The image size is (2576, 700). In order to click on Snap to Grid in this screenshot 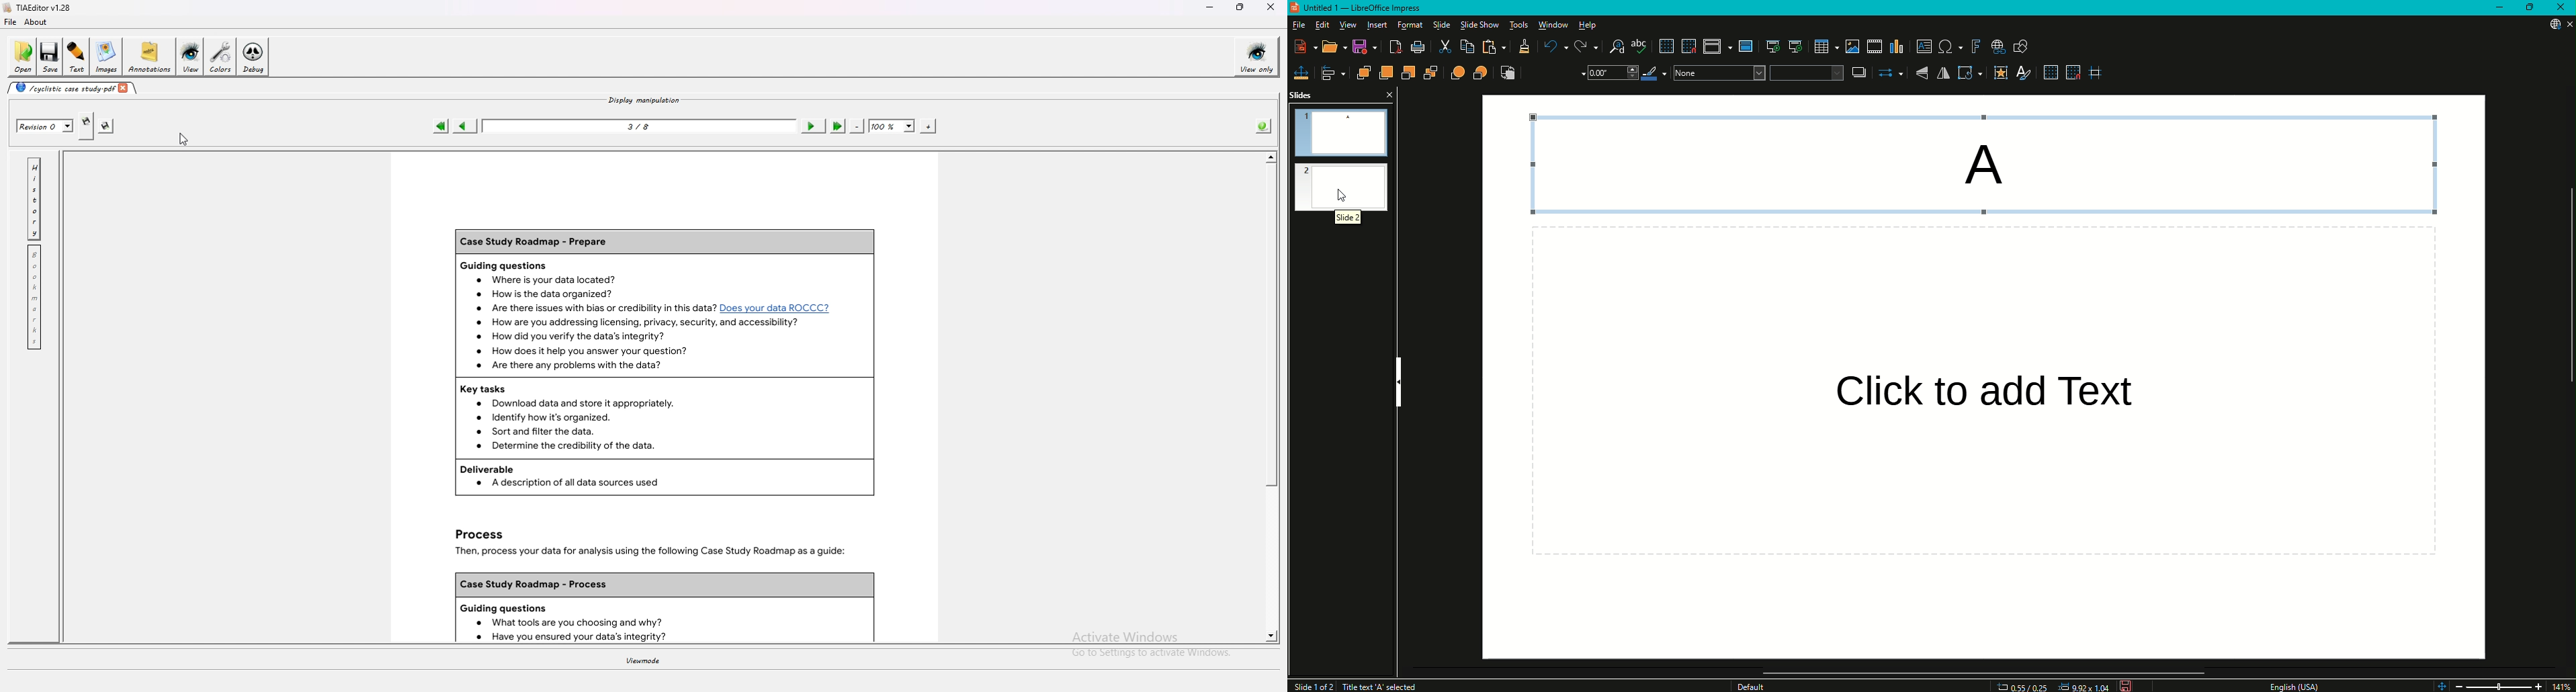, I will do `click(1686, 44)`.